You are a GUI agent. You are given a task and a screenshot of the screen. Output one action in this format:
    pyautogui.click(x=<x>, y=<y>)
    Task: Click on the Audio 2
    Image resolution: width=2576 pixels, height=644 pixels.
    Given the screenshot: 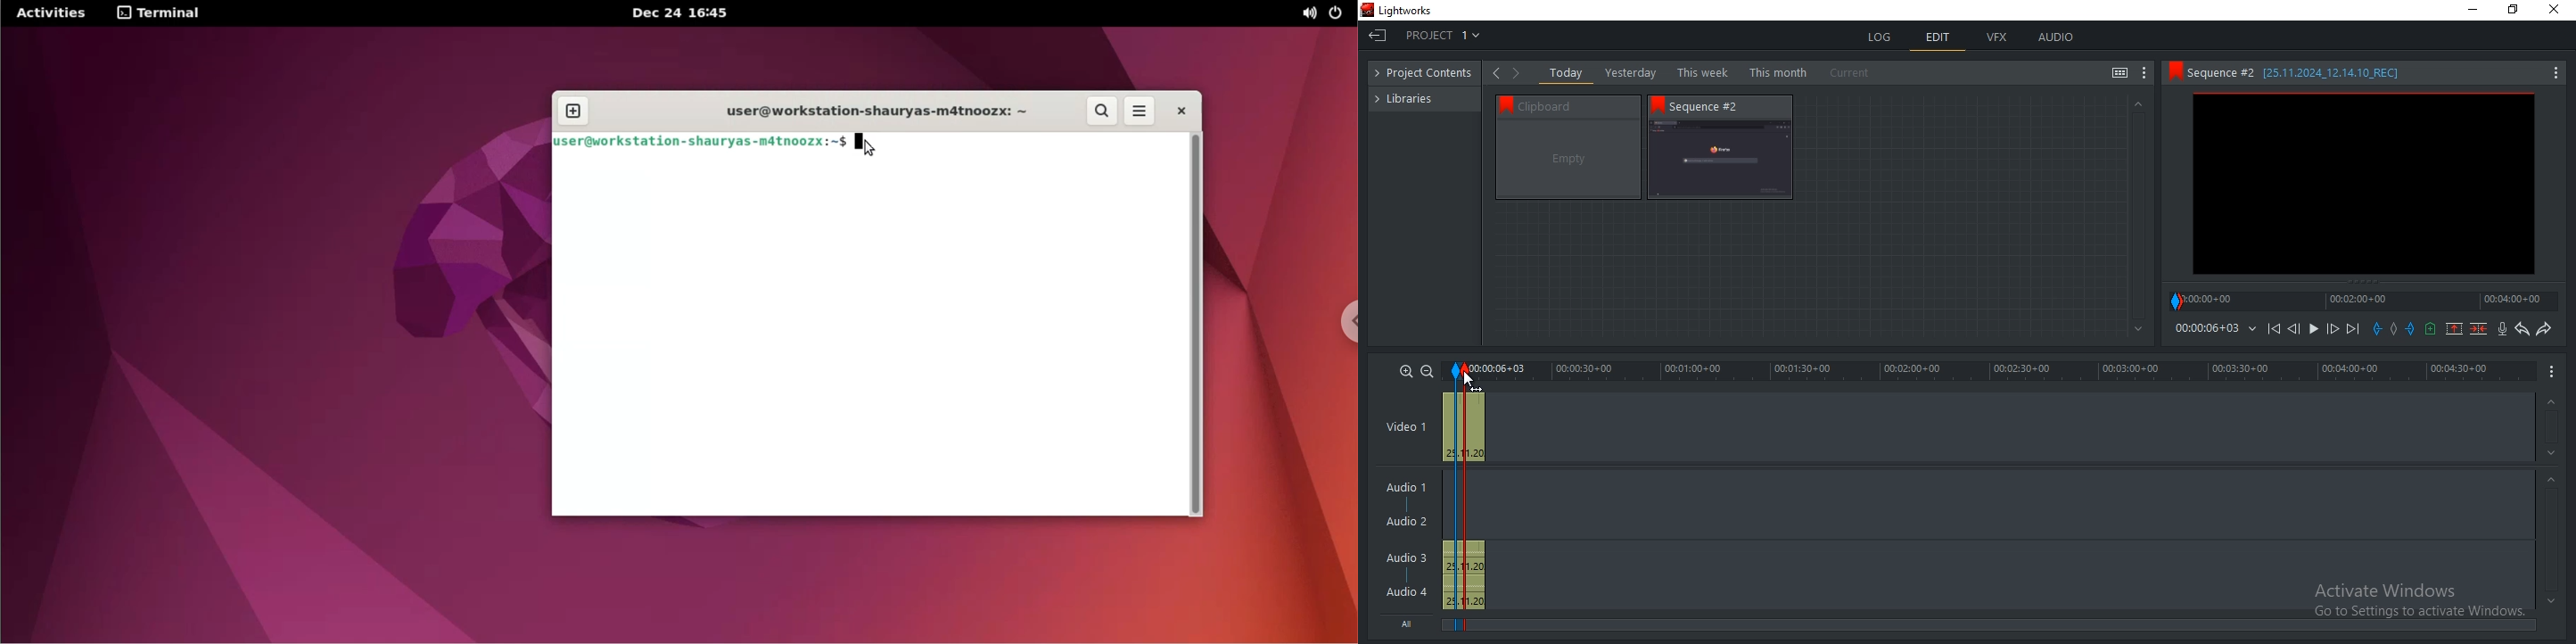 What is the action you would take?
    pyautogui.click(x=1406, y=522)
    